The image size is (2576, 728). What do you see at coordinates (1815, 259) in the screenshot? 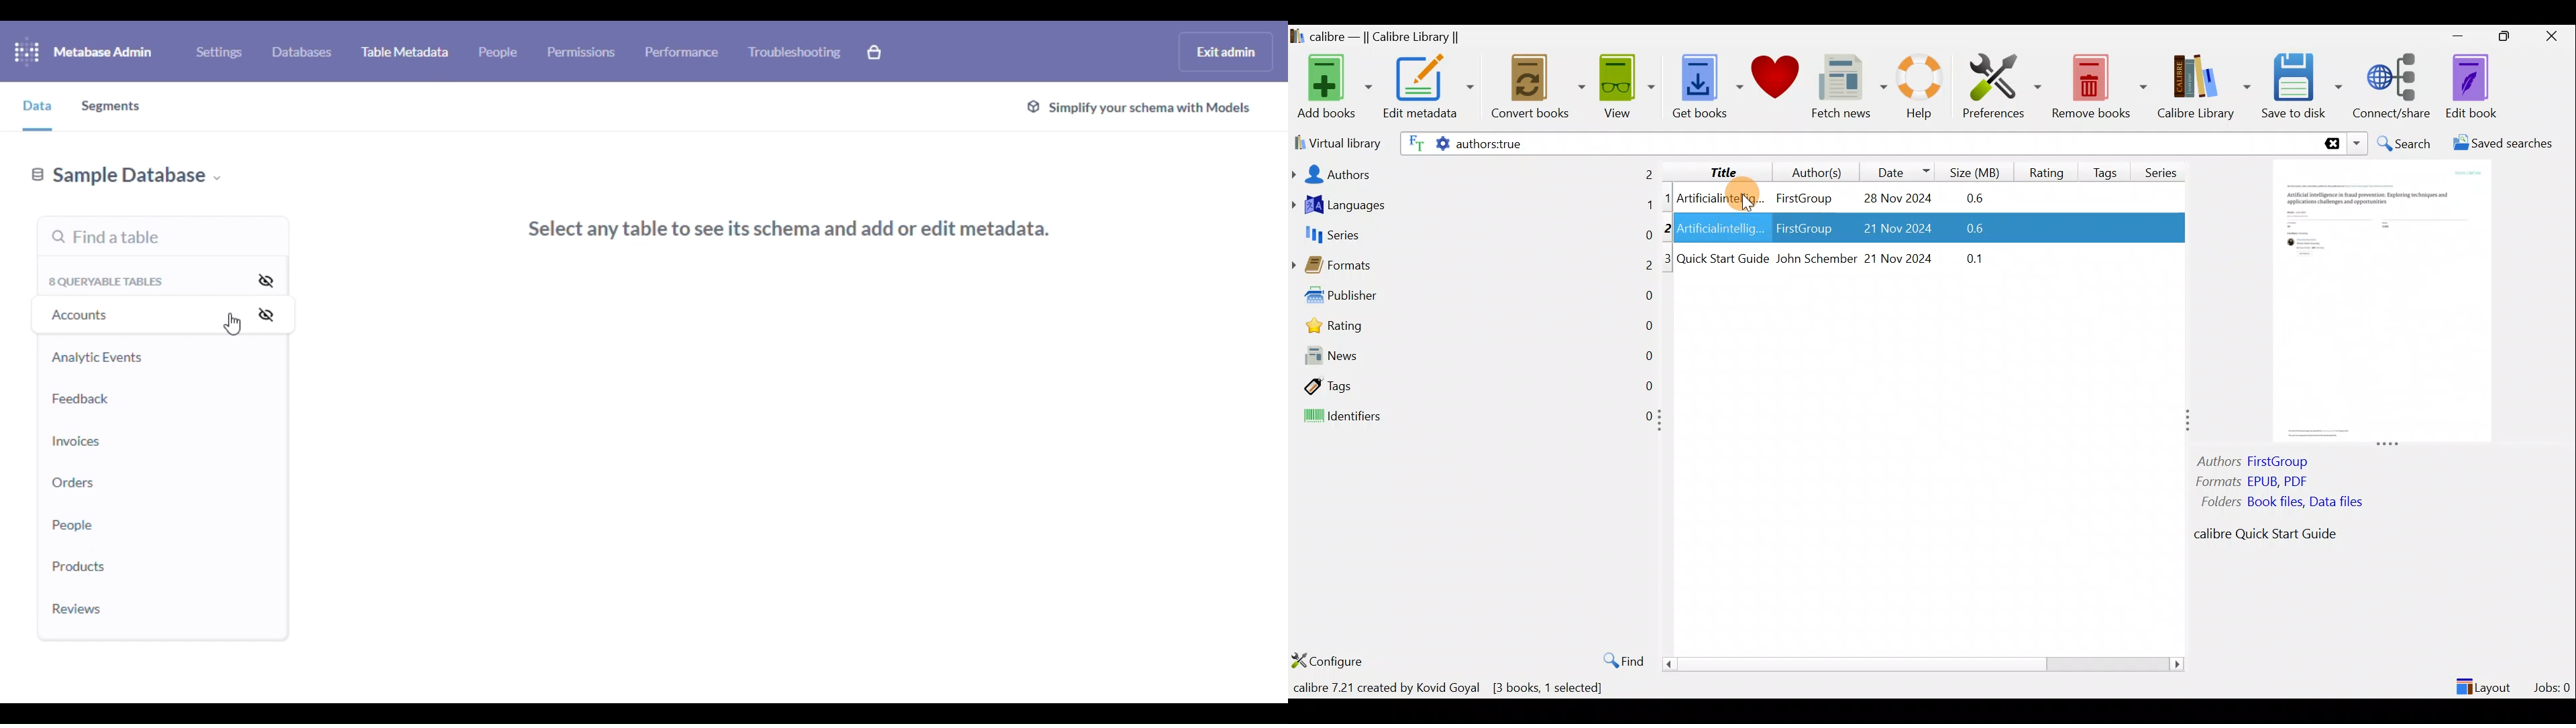
I see `John Schember` at bounding box center [1815, 259].